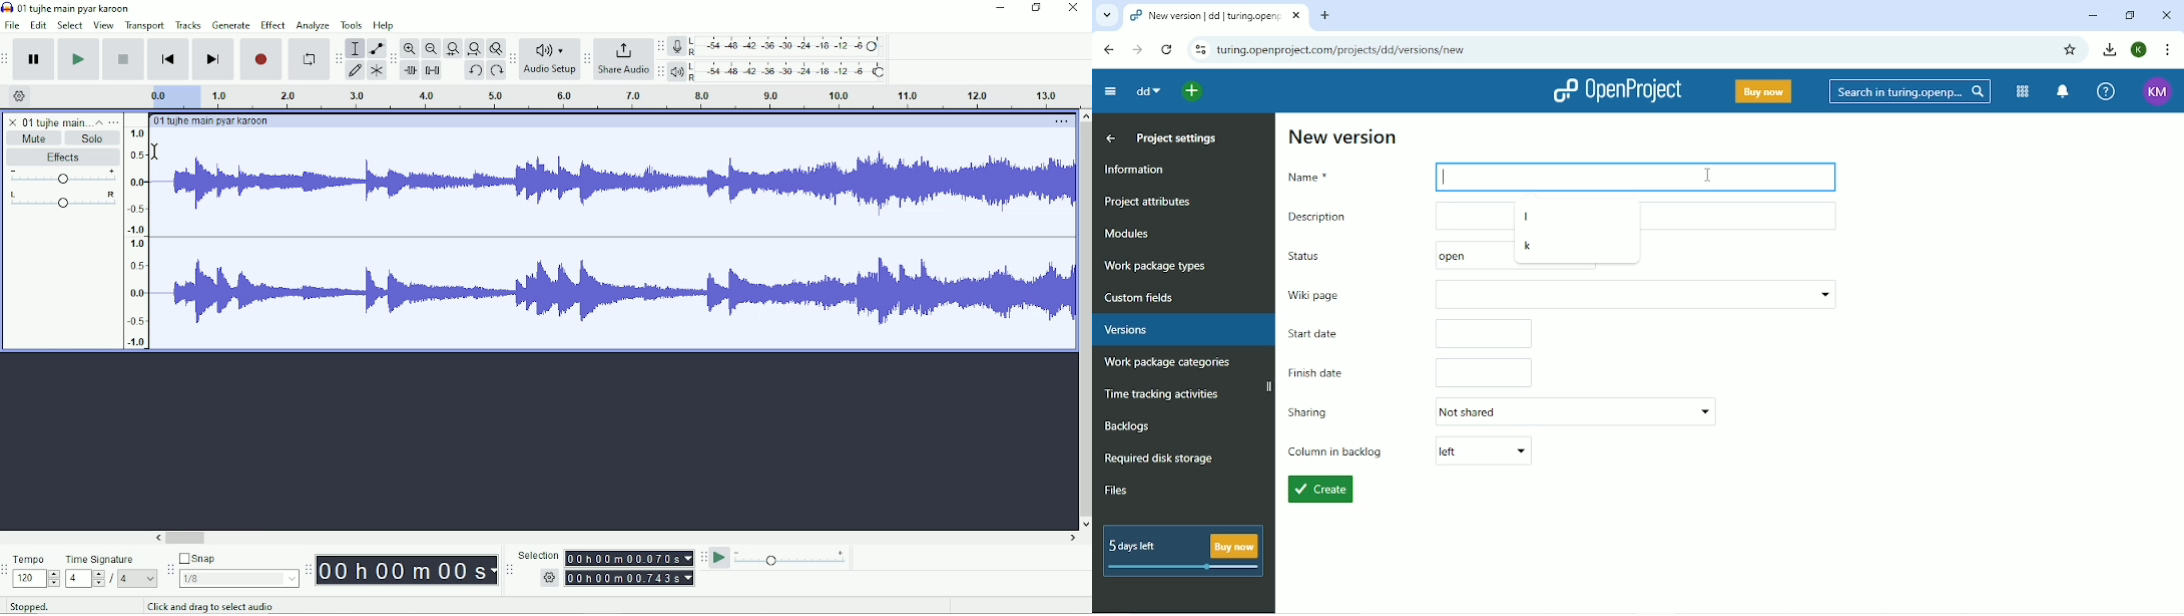 This screenshot has width=2184, height=616. Describe the element at coordinates (84, 578) in the screenshot. I see `Tempo Signature range` at that location.